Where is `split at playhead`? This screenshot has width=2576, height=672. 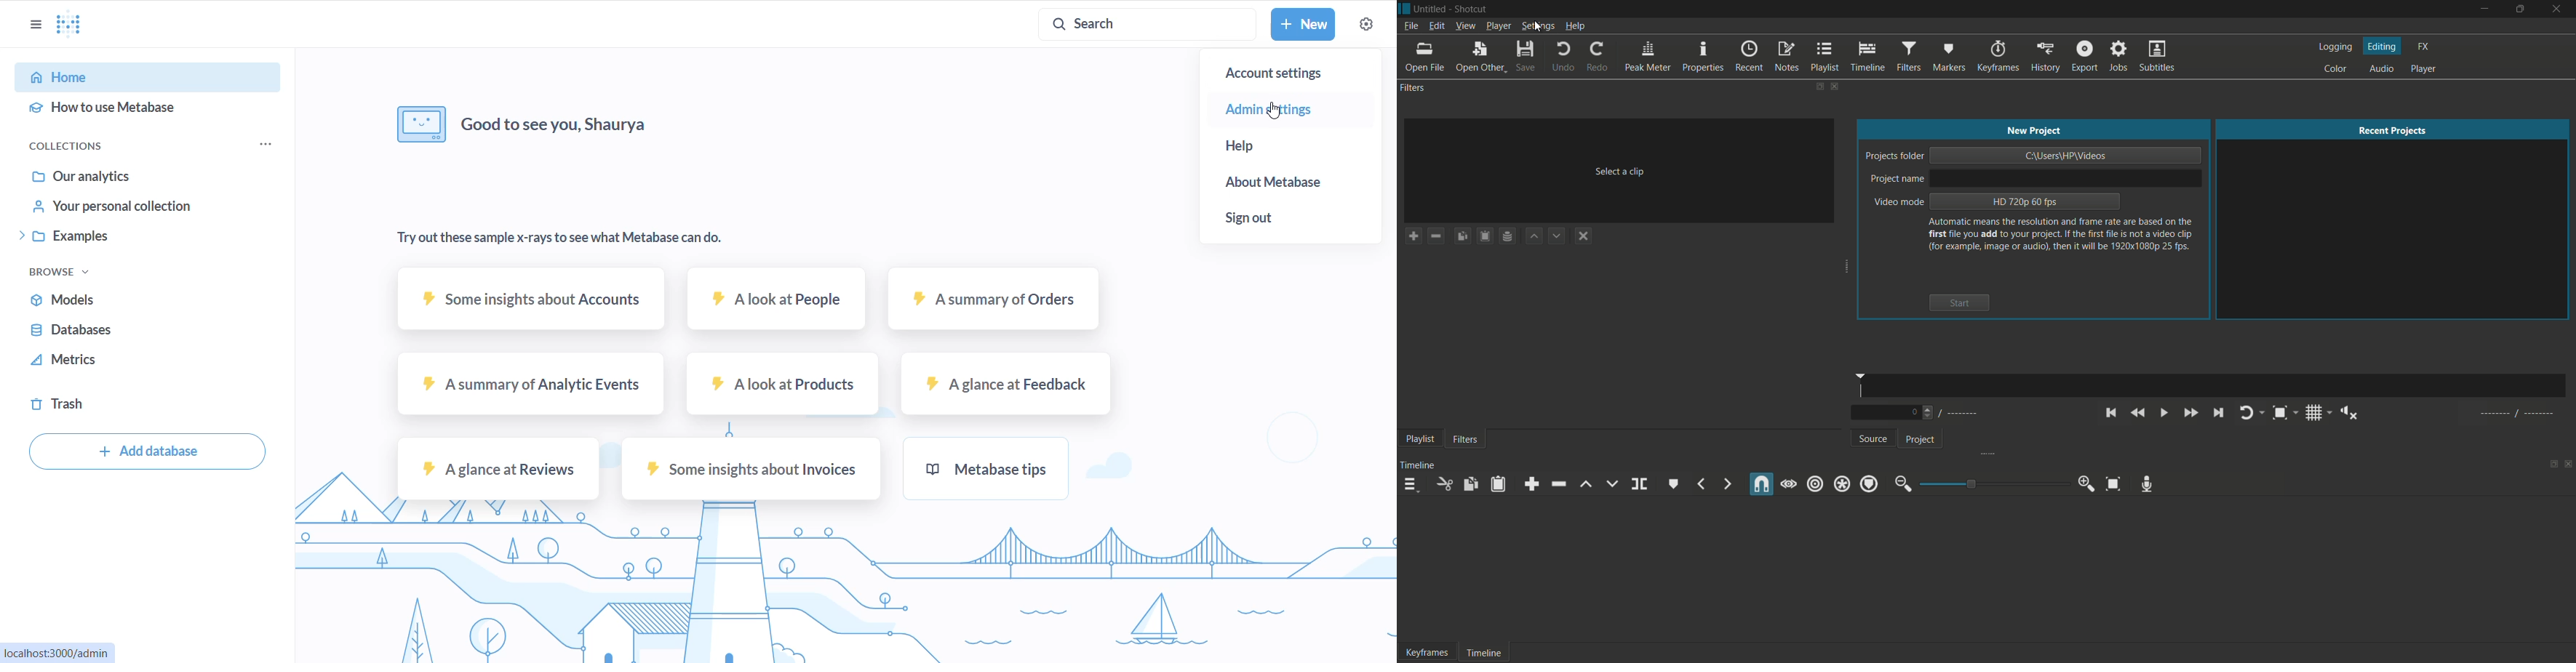 split at playhead is located at coordinates (1641, 484).